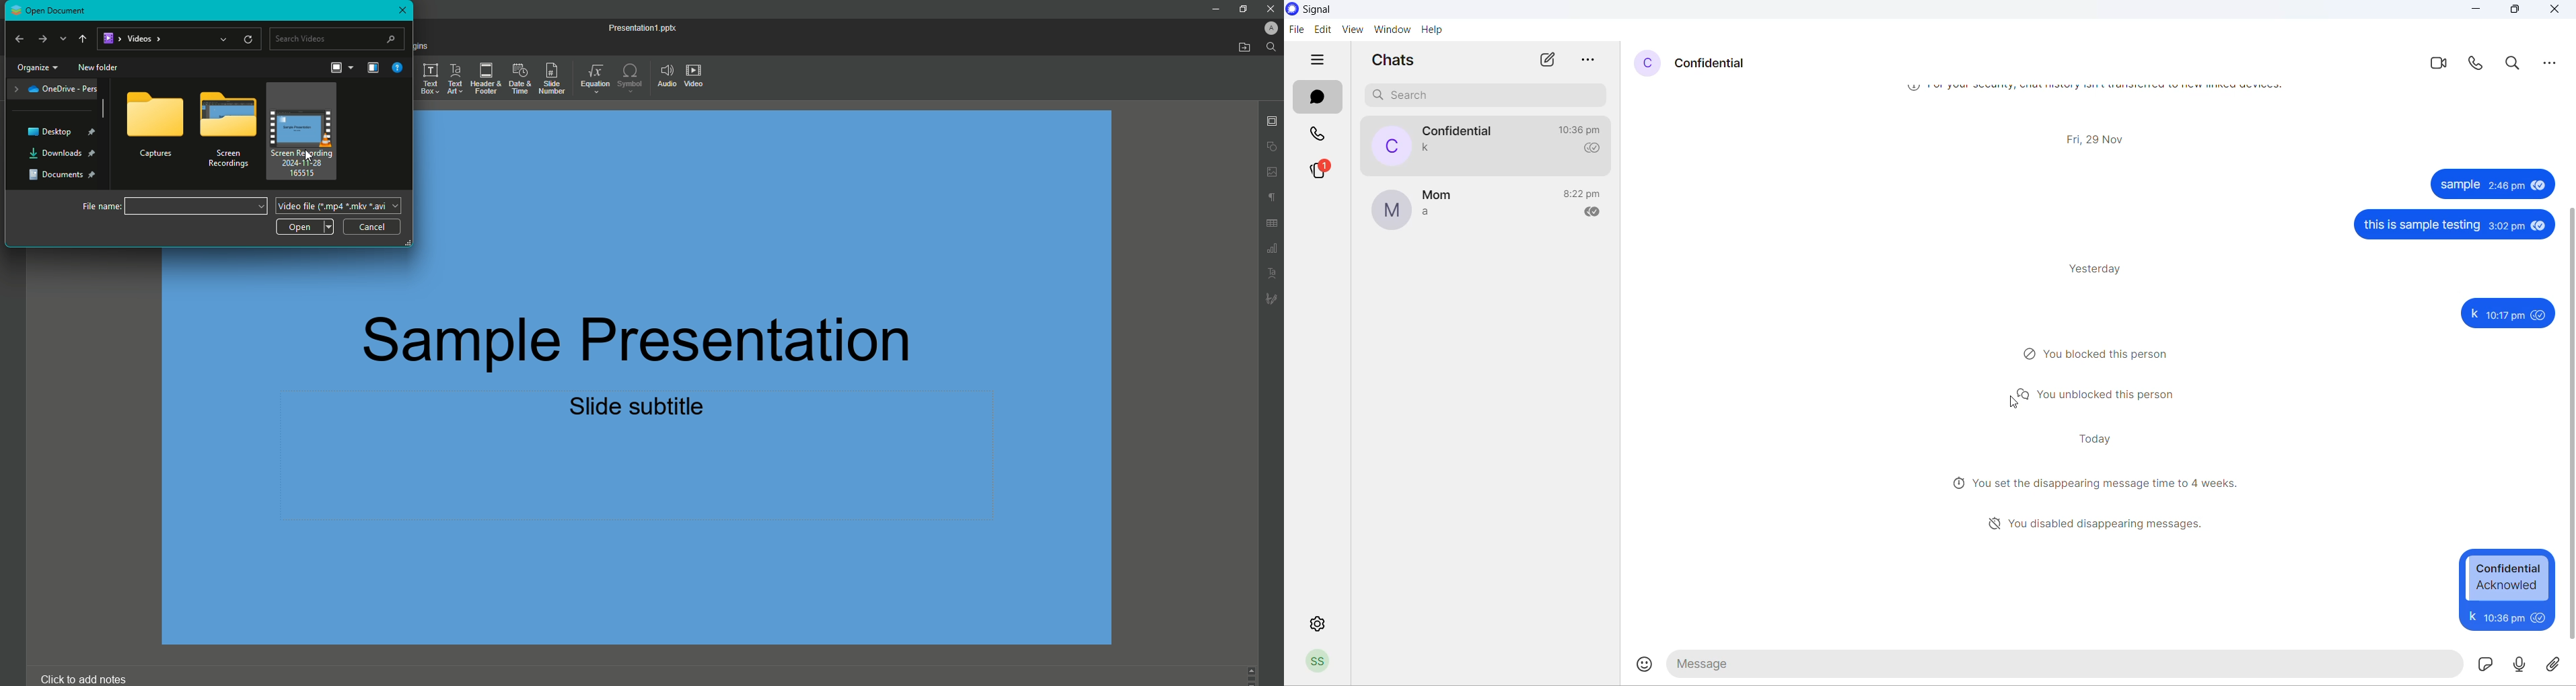  What do you see at coordinates (2541, 314) in the screenshot?
I see `seen` at bounding box center [2541, 314].